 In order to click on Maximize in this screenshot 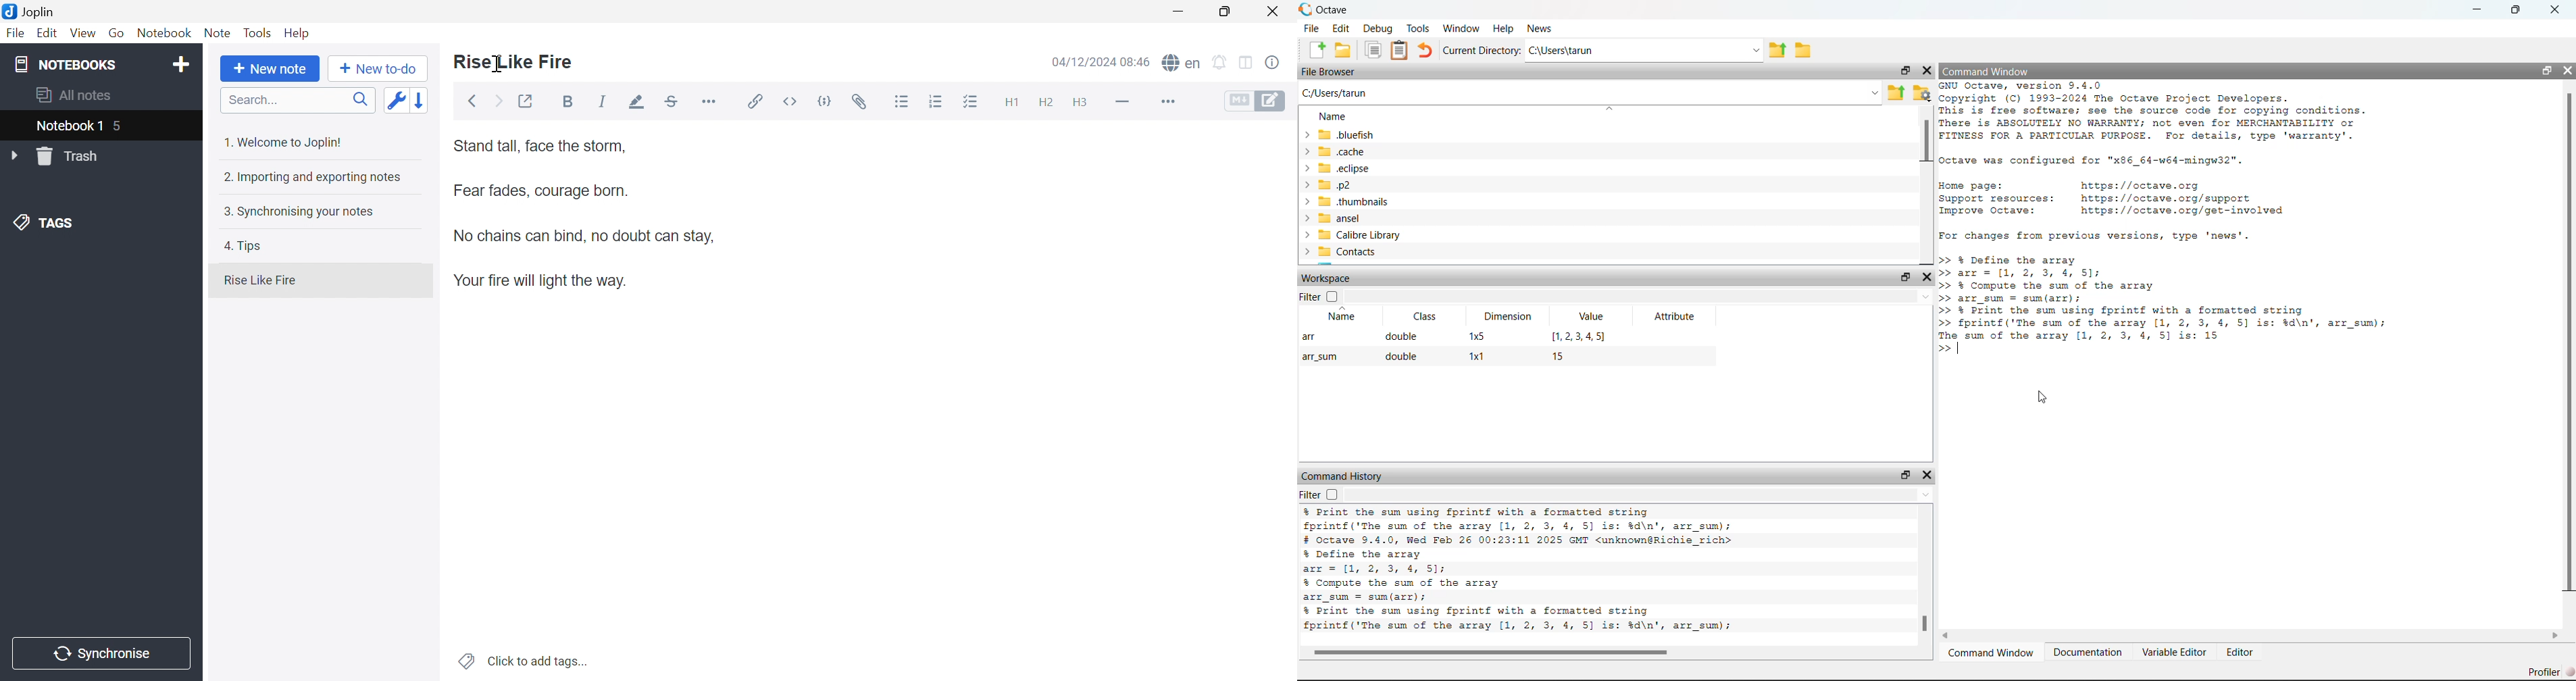, I will do `click(1902, 278)`.